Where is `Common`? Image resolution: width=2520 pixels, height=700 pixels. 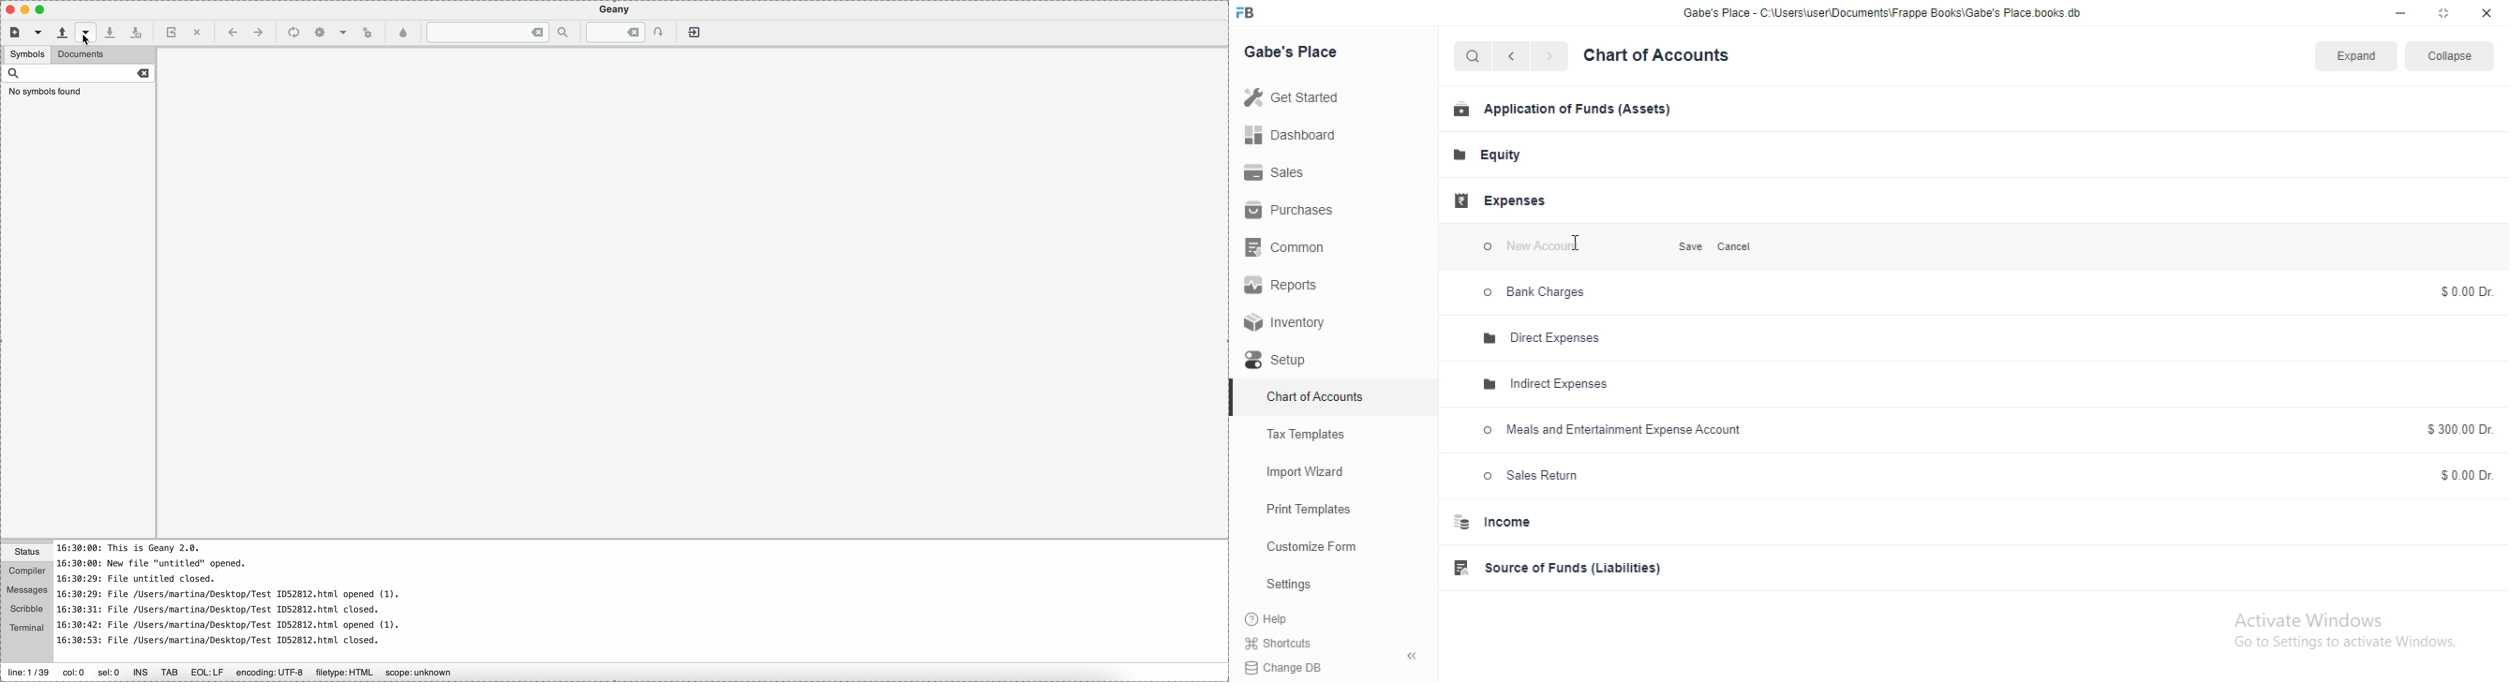 Common is located at coordinates (1291, 250).